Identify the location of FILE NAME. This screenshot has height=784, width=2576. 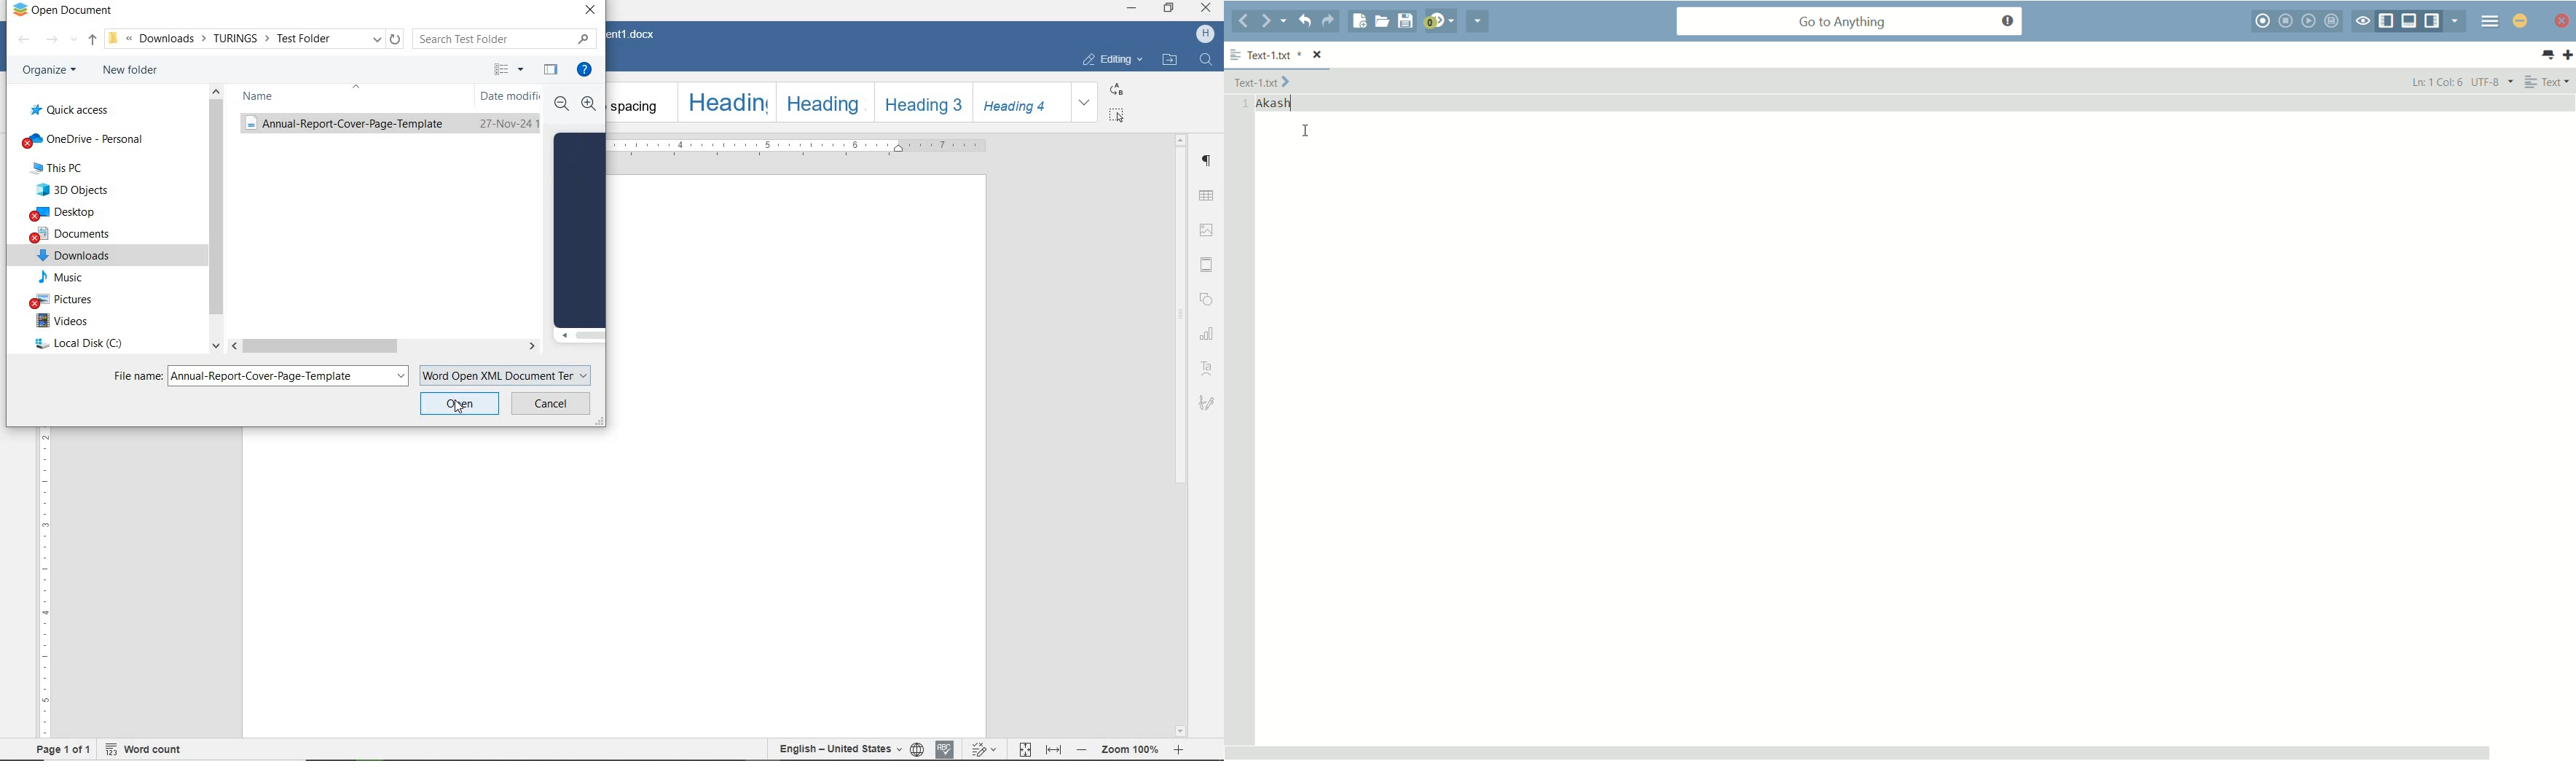
(133, 375).